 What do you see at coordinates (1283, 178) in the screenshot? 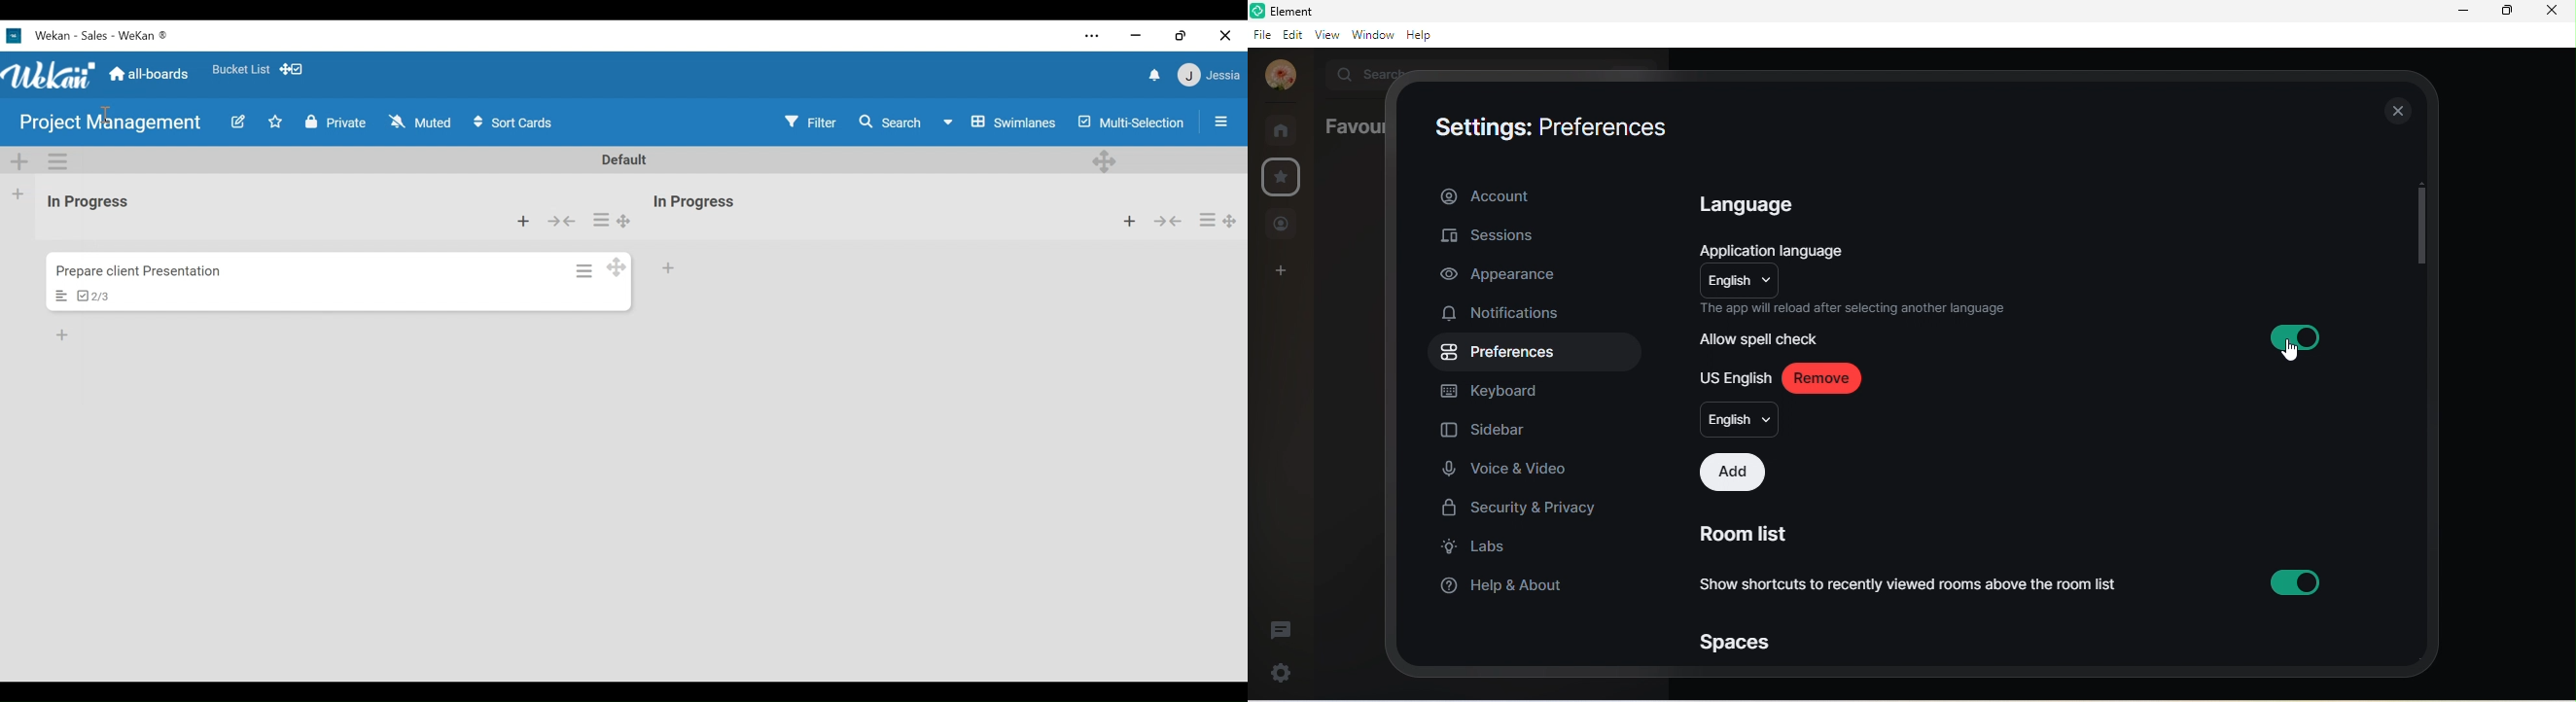
I see `favourite` at bounding box center [1283, 178].